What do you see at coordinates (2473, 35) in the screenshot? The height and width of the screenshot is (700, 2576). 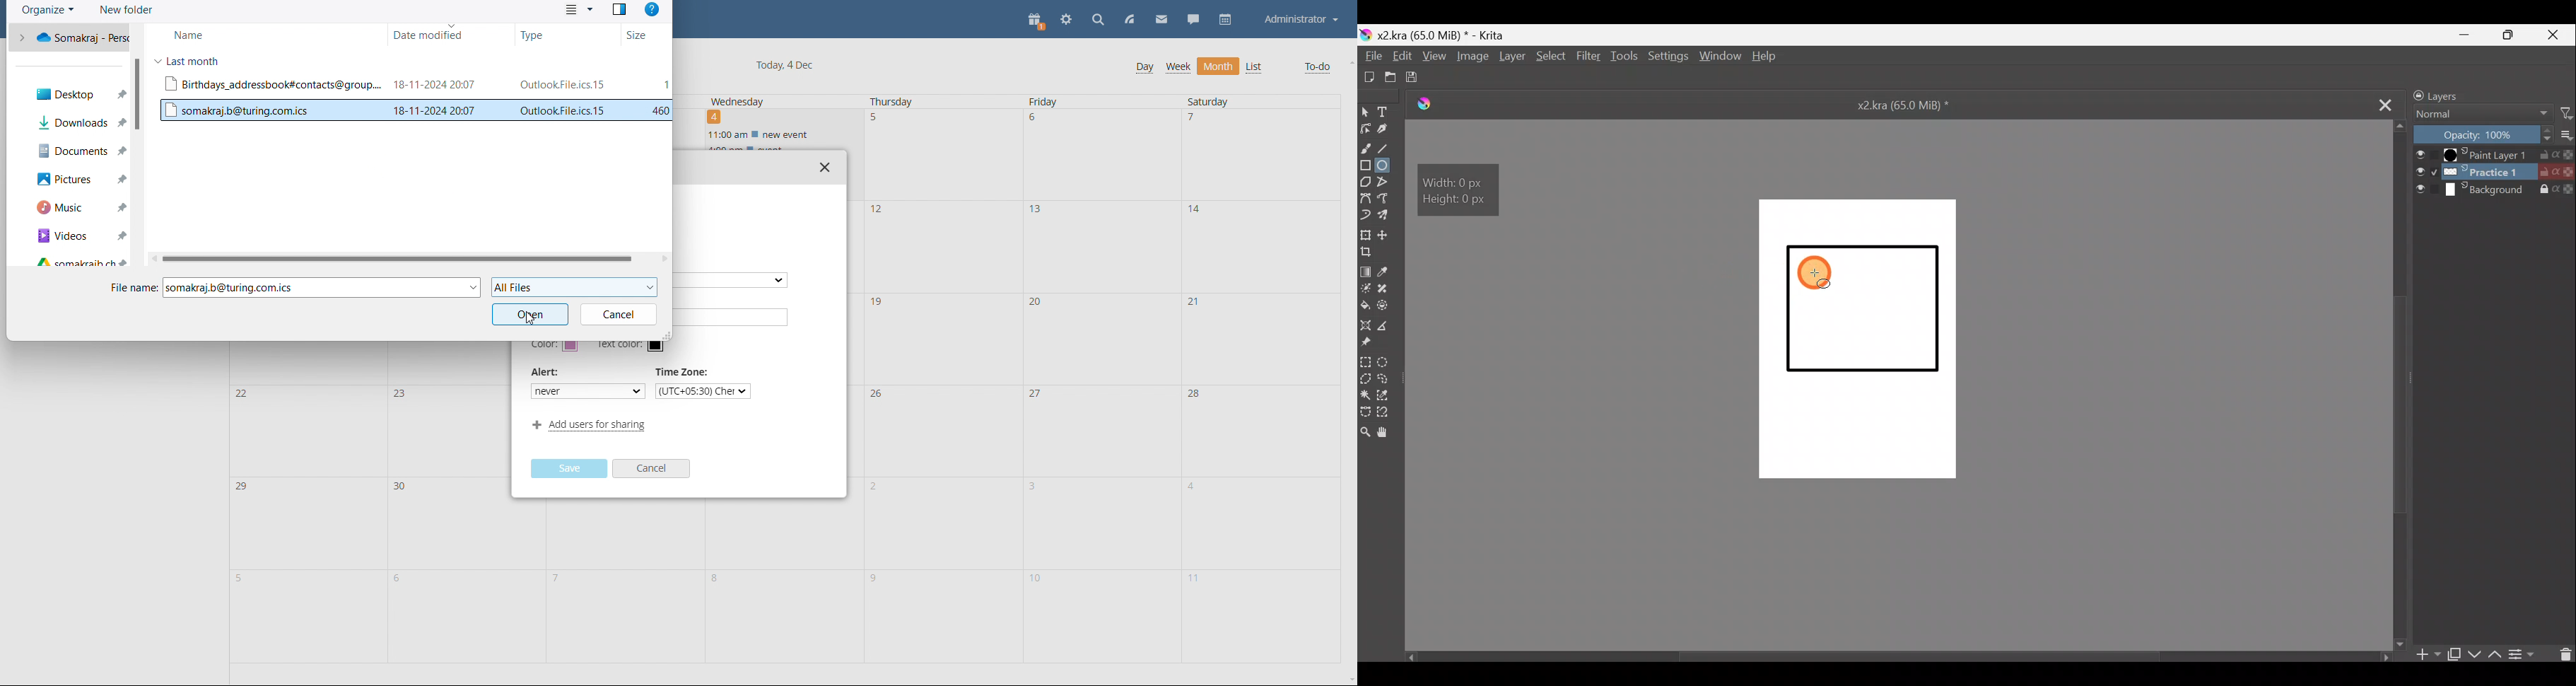 I see `Minimize` at bounding box center [2473, 35].